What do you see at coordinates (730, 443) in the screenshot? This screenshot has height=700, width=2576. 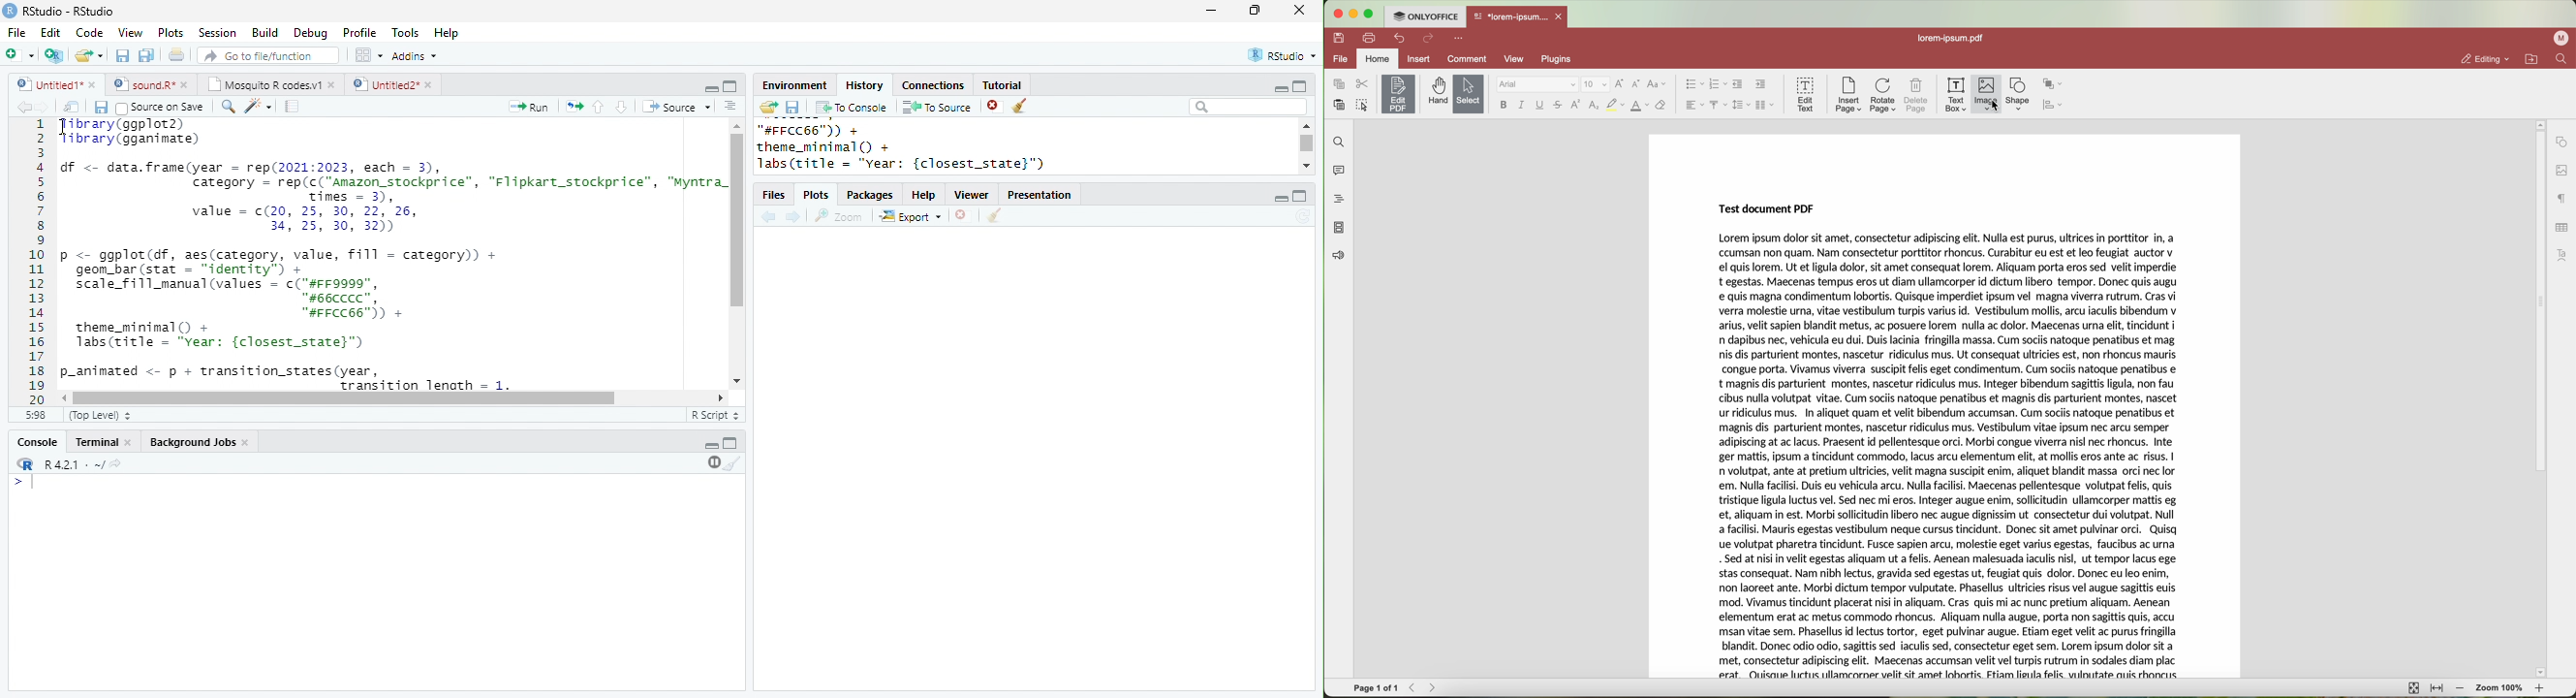 I see `Maximize` at bounding box center [730, 443].